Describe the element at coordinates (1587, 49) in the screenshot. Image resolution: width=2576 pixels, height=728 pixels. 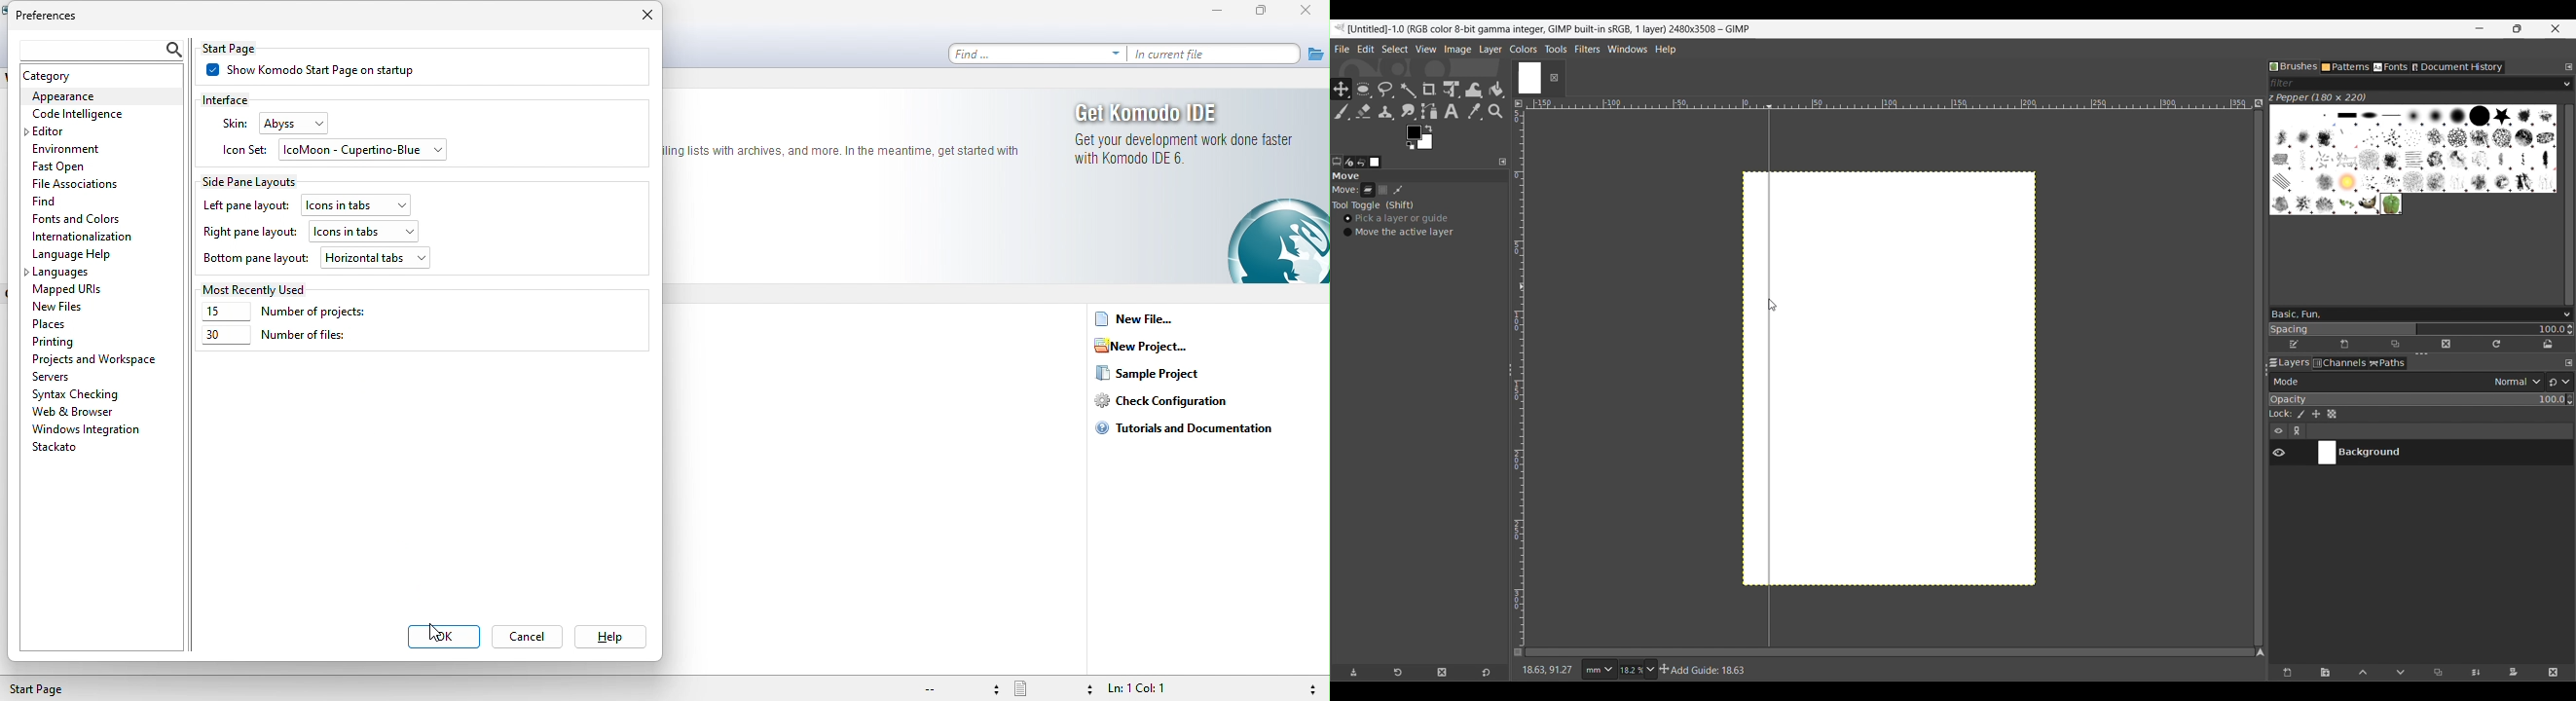
I see `Filters menu` at that location.